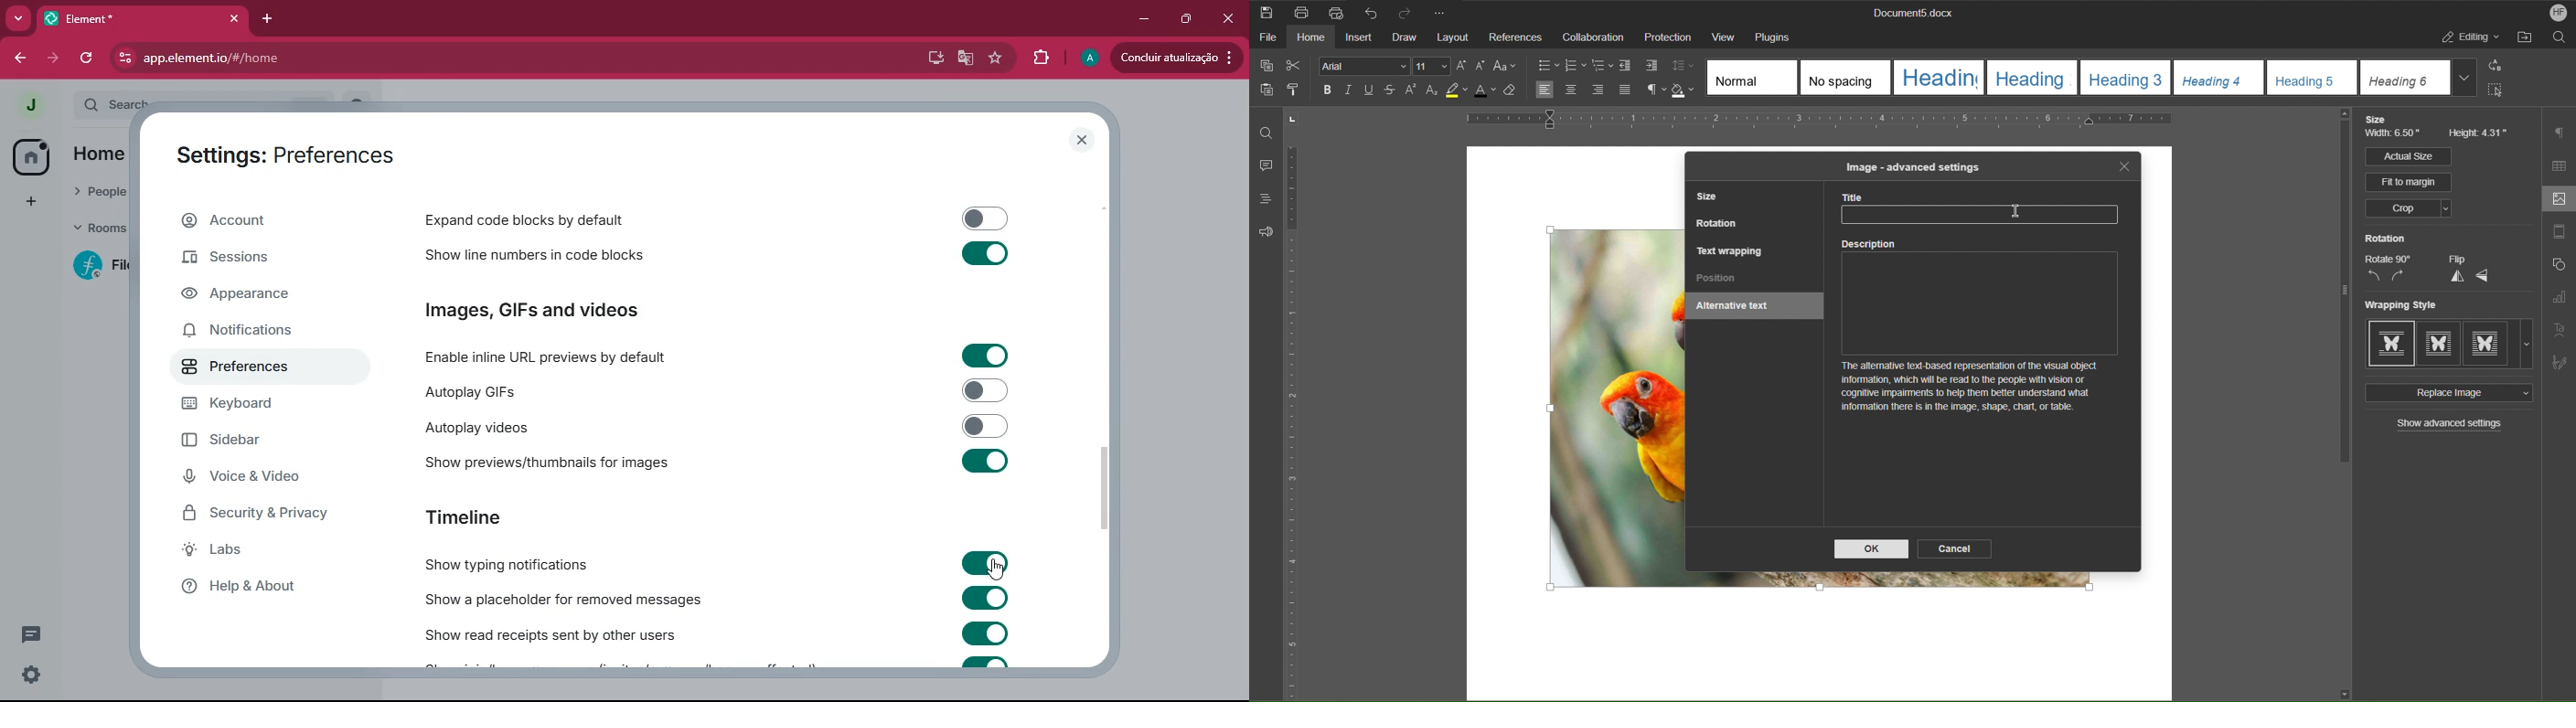  What do you see at coordinates (1348, 91) in the screenshot?
I see `Italic` at bounding box center [1348, 91].